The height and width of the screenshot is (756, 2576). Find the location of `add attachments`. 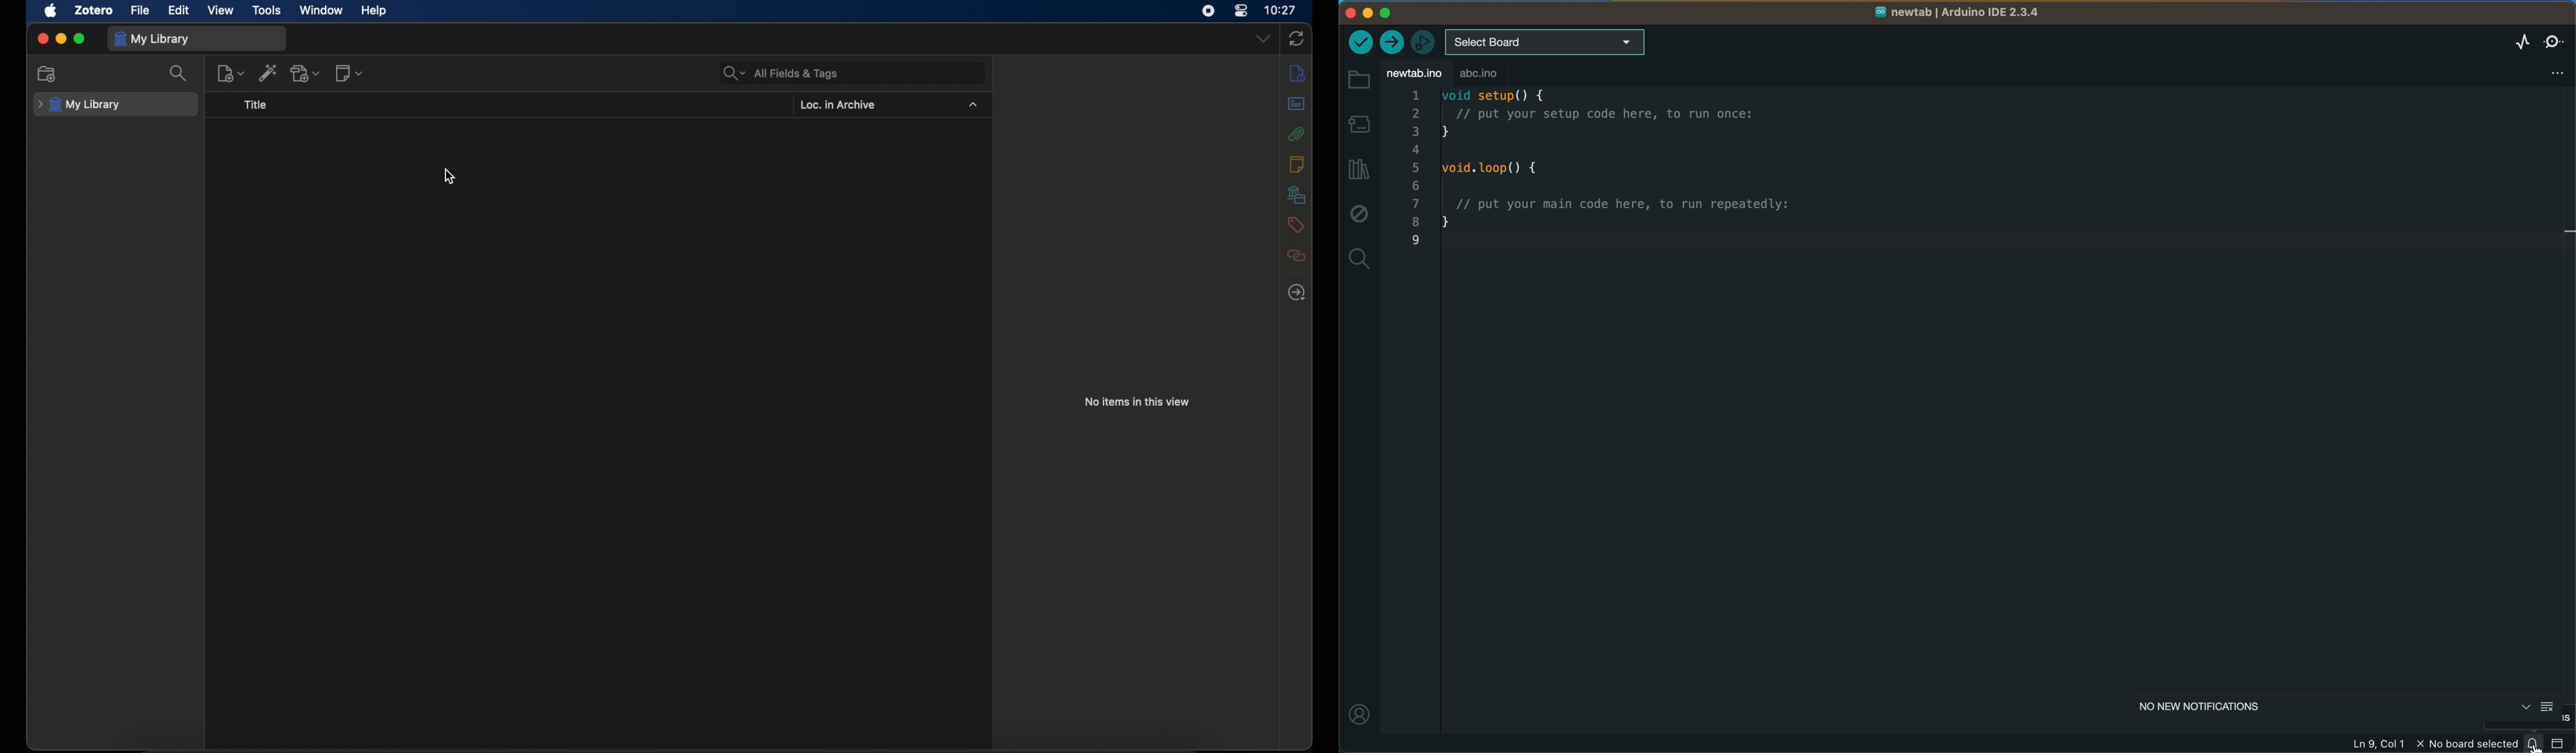

add attachments is located at coordinates (305, 73).